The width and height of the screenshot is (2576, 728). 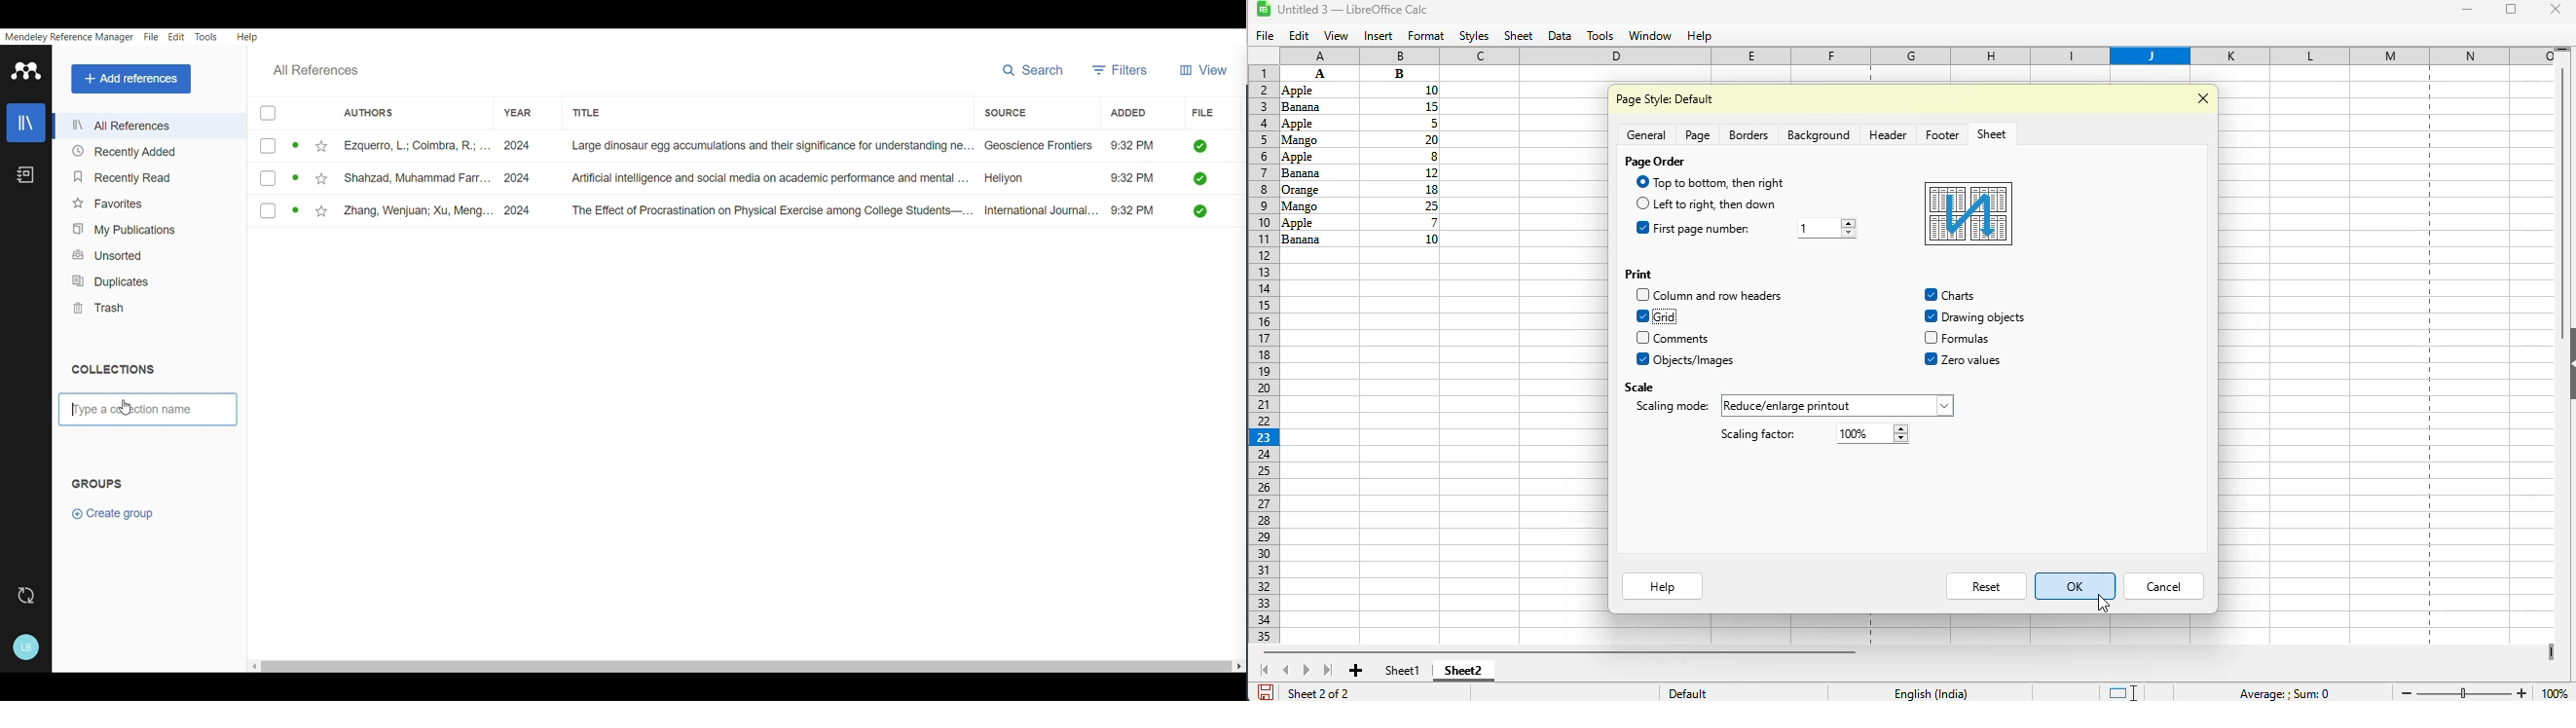 What do you see at coordinates (1560, 37) in the screenshot?
I see `data` at bounding box center [1560, 37].